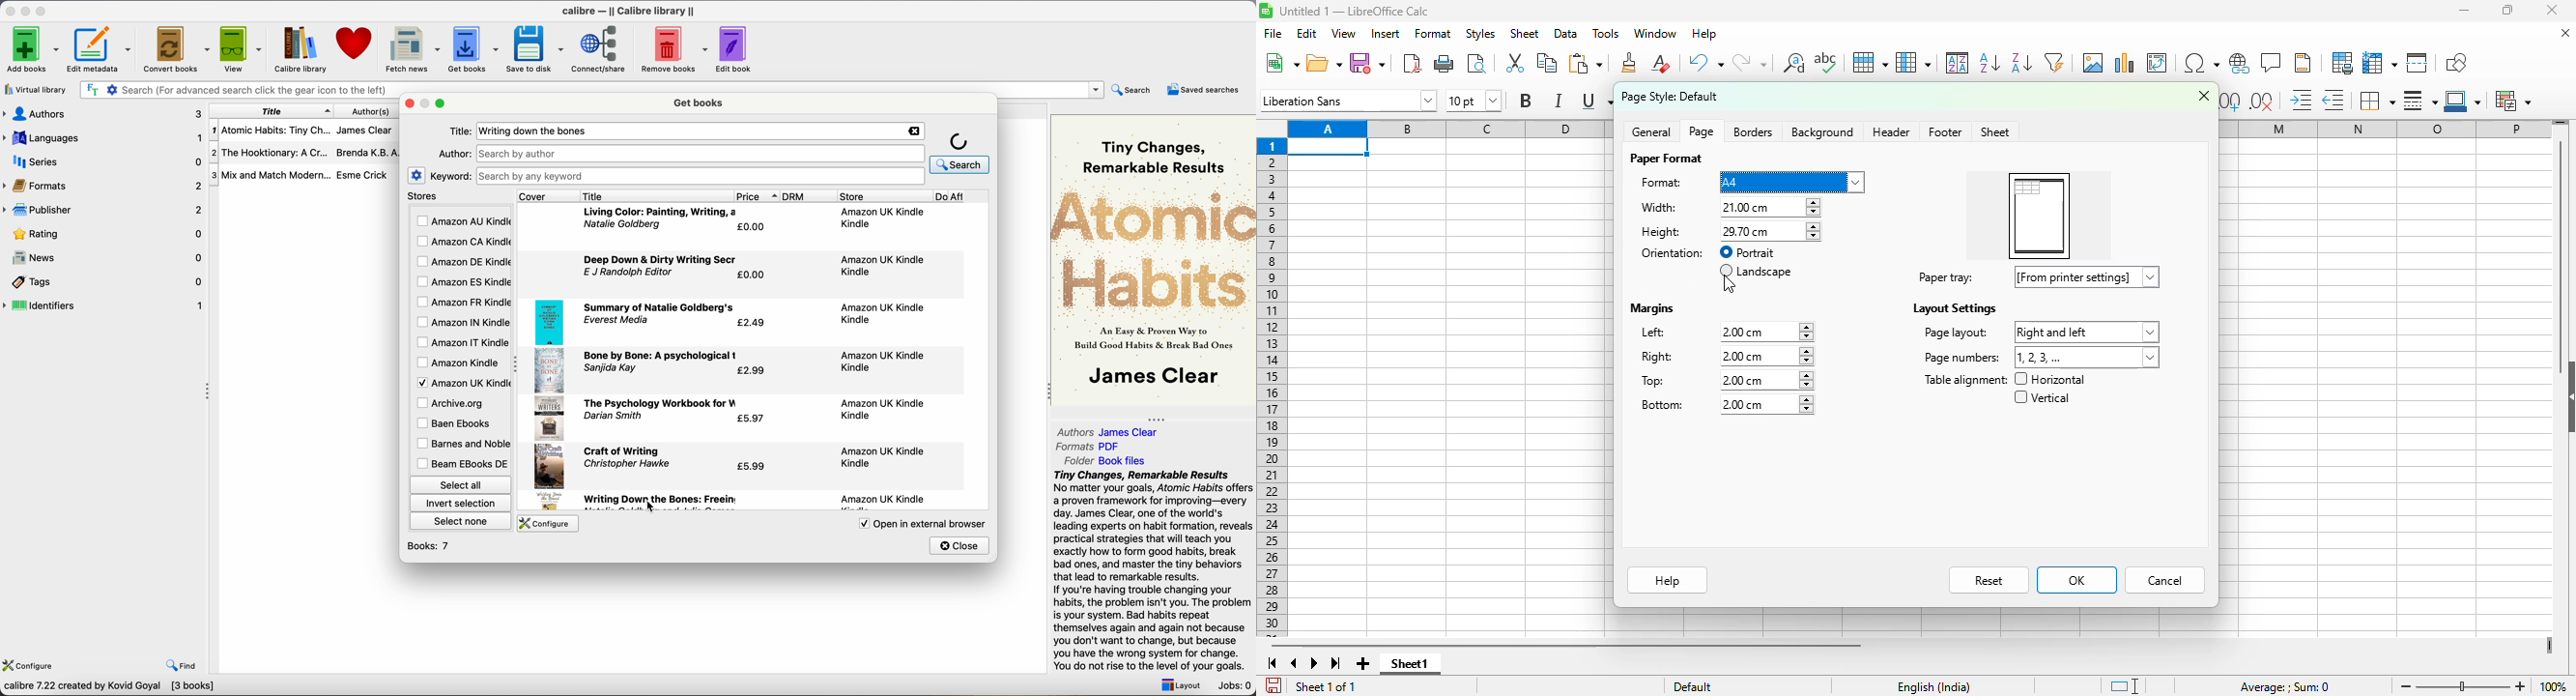 This screenshot has height=700, width=2576. Describe the element at coordinates (1769, 232) in the screenshot. I see `29.70cm` at that location.